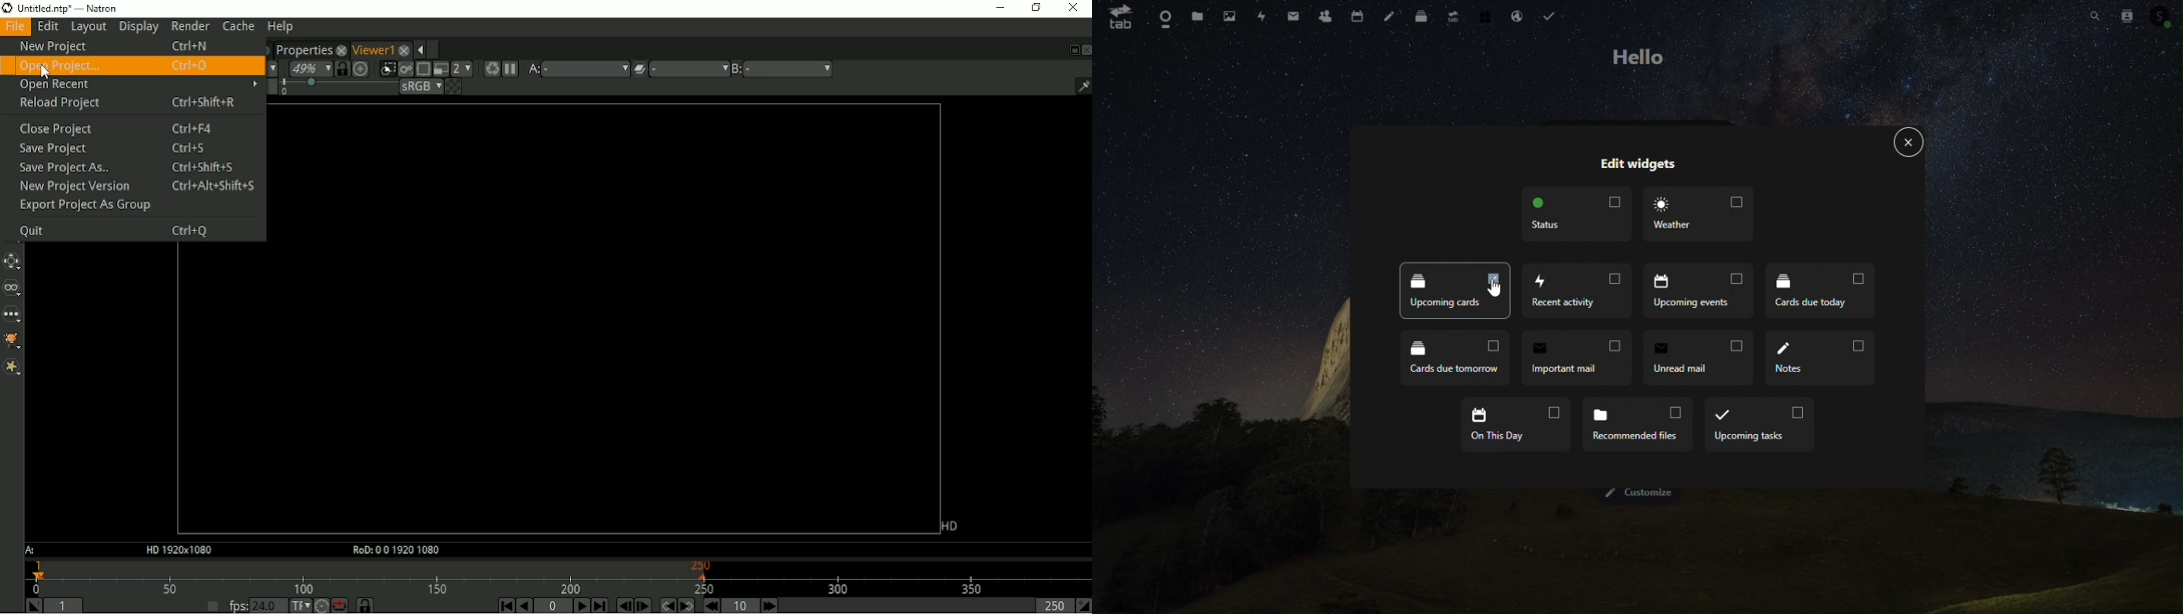 This screenshot has height=616, width=2184. What do you see at coordinates (1578, 292) in the screenshot?
I see `Recent activity` at bounding box center [1578, 292].